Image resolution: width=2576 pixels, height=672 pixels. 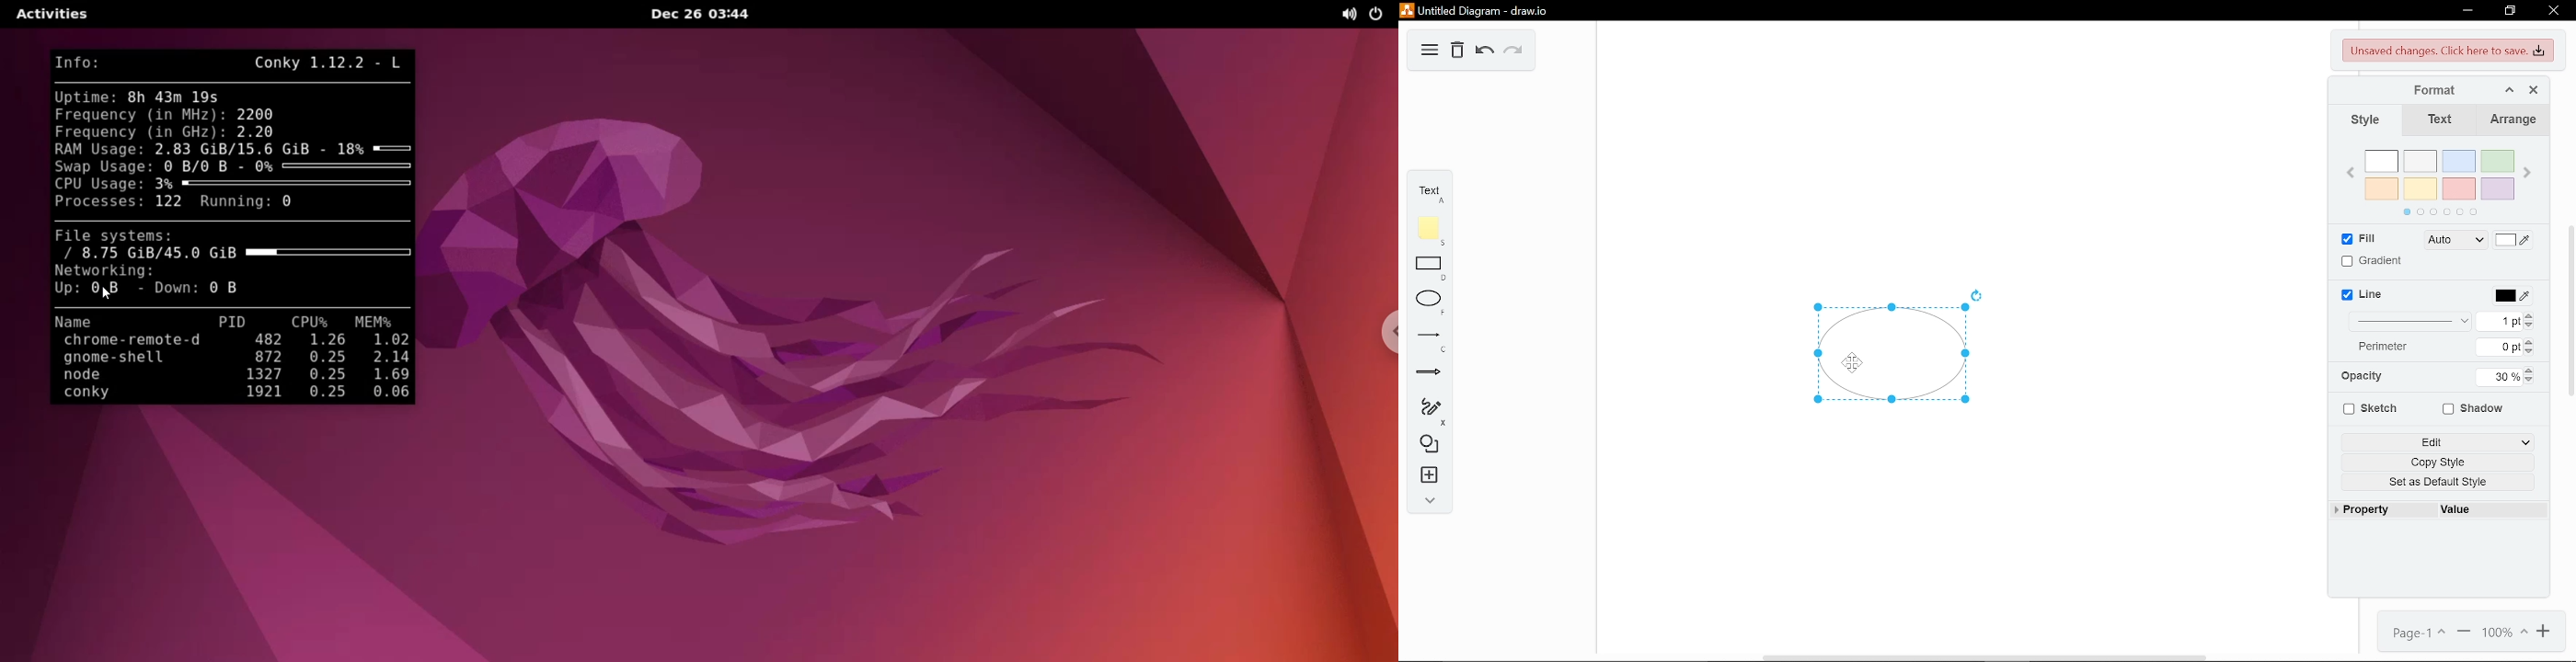 I want to click on Line thickness, so click(x=2412, y=321).